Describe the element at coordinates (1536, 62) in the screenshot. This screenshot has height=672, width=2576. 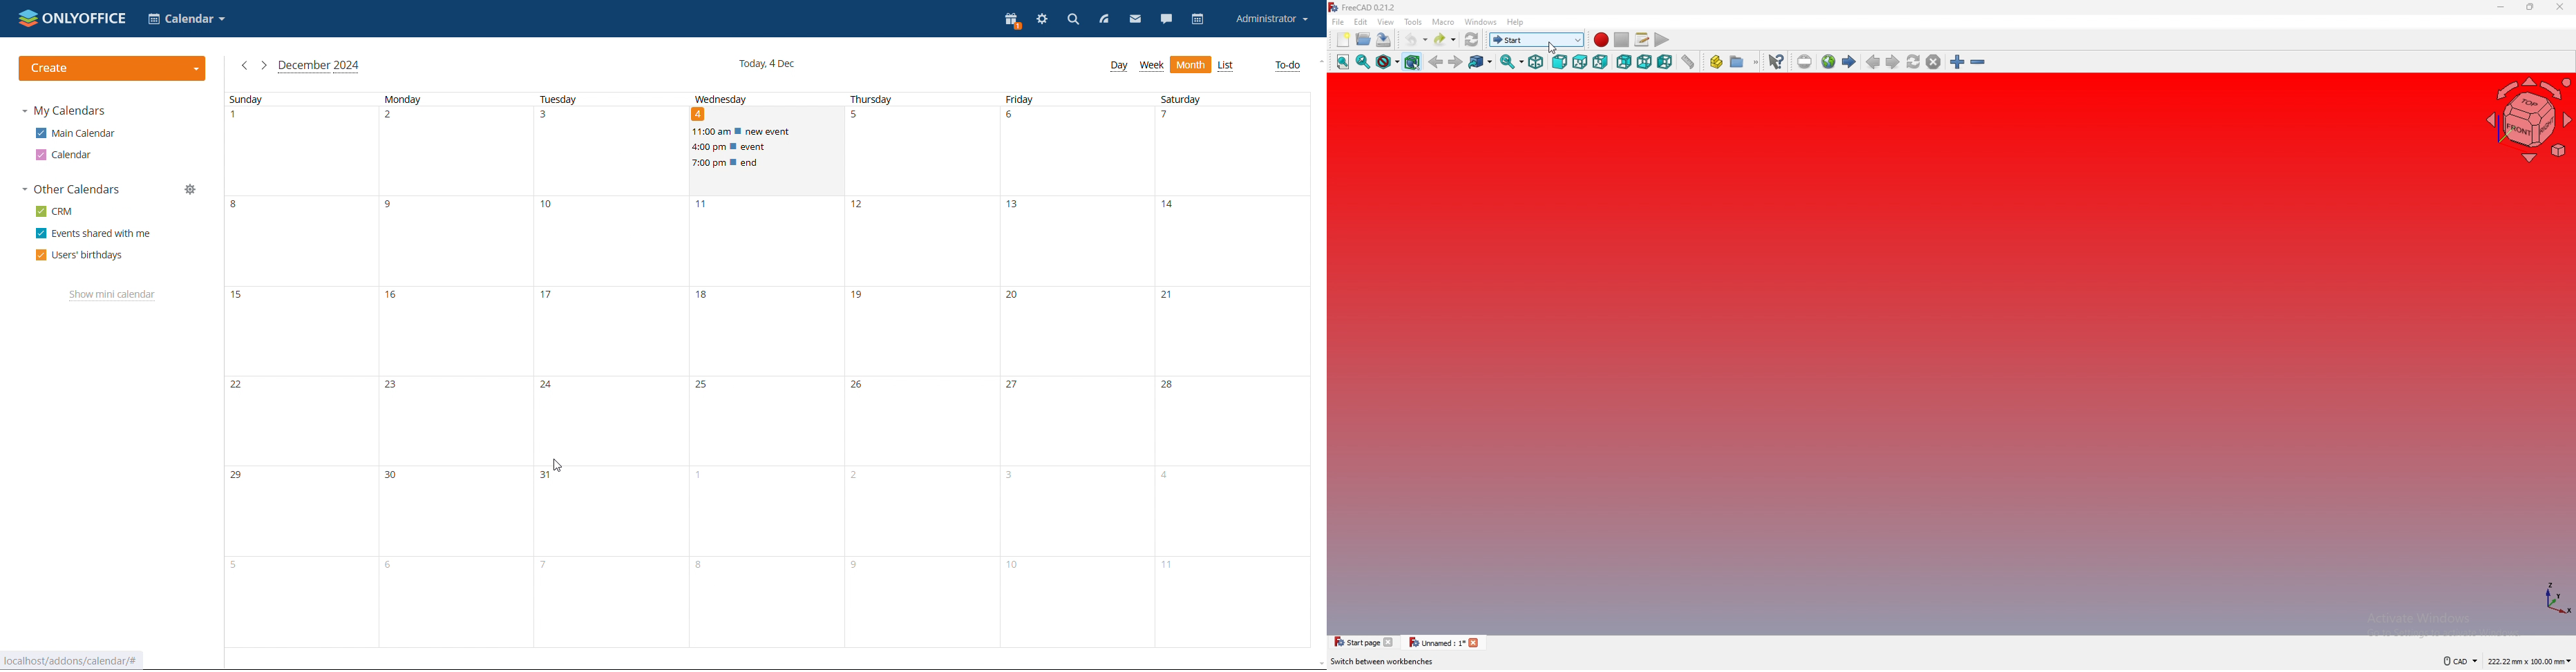
I see `isometric` at that location.